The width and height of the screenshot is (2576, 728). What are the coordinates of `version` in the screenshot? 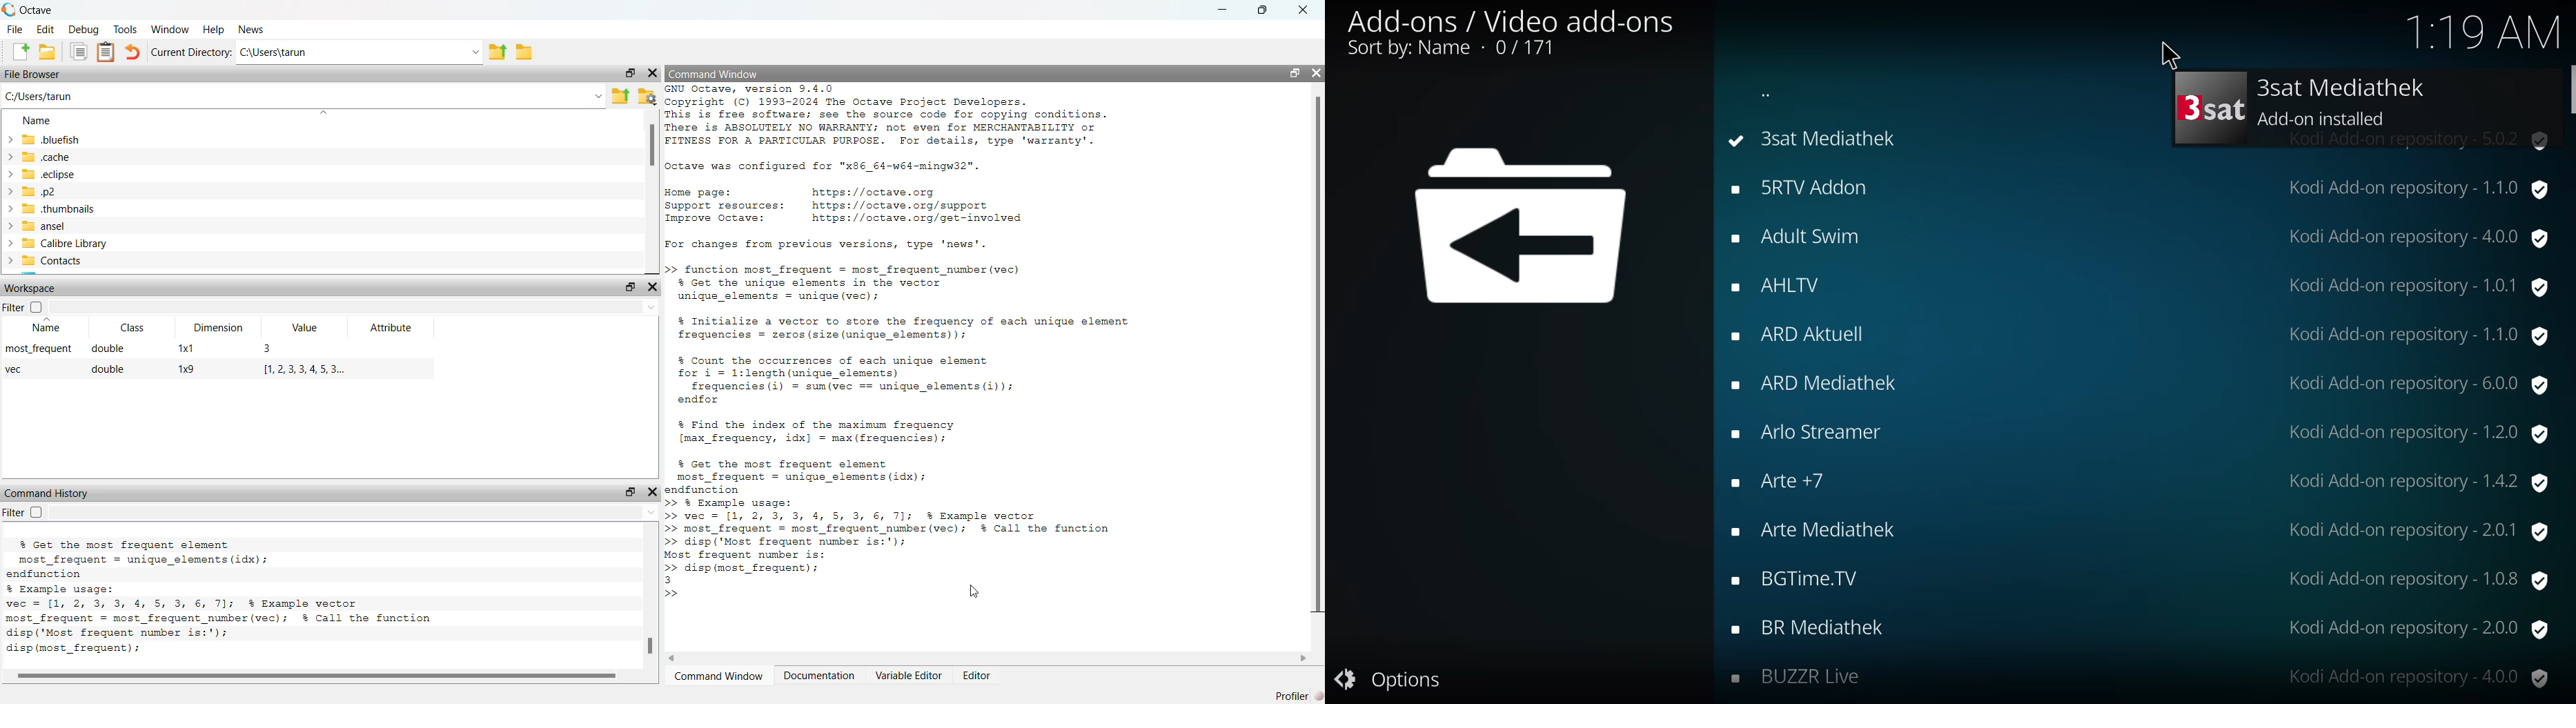 It's located at (2415, 674).